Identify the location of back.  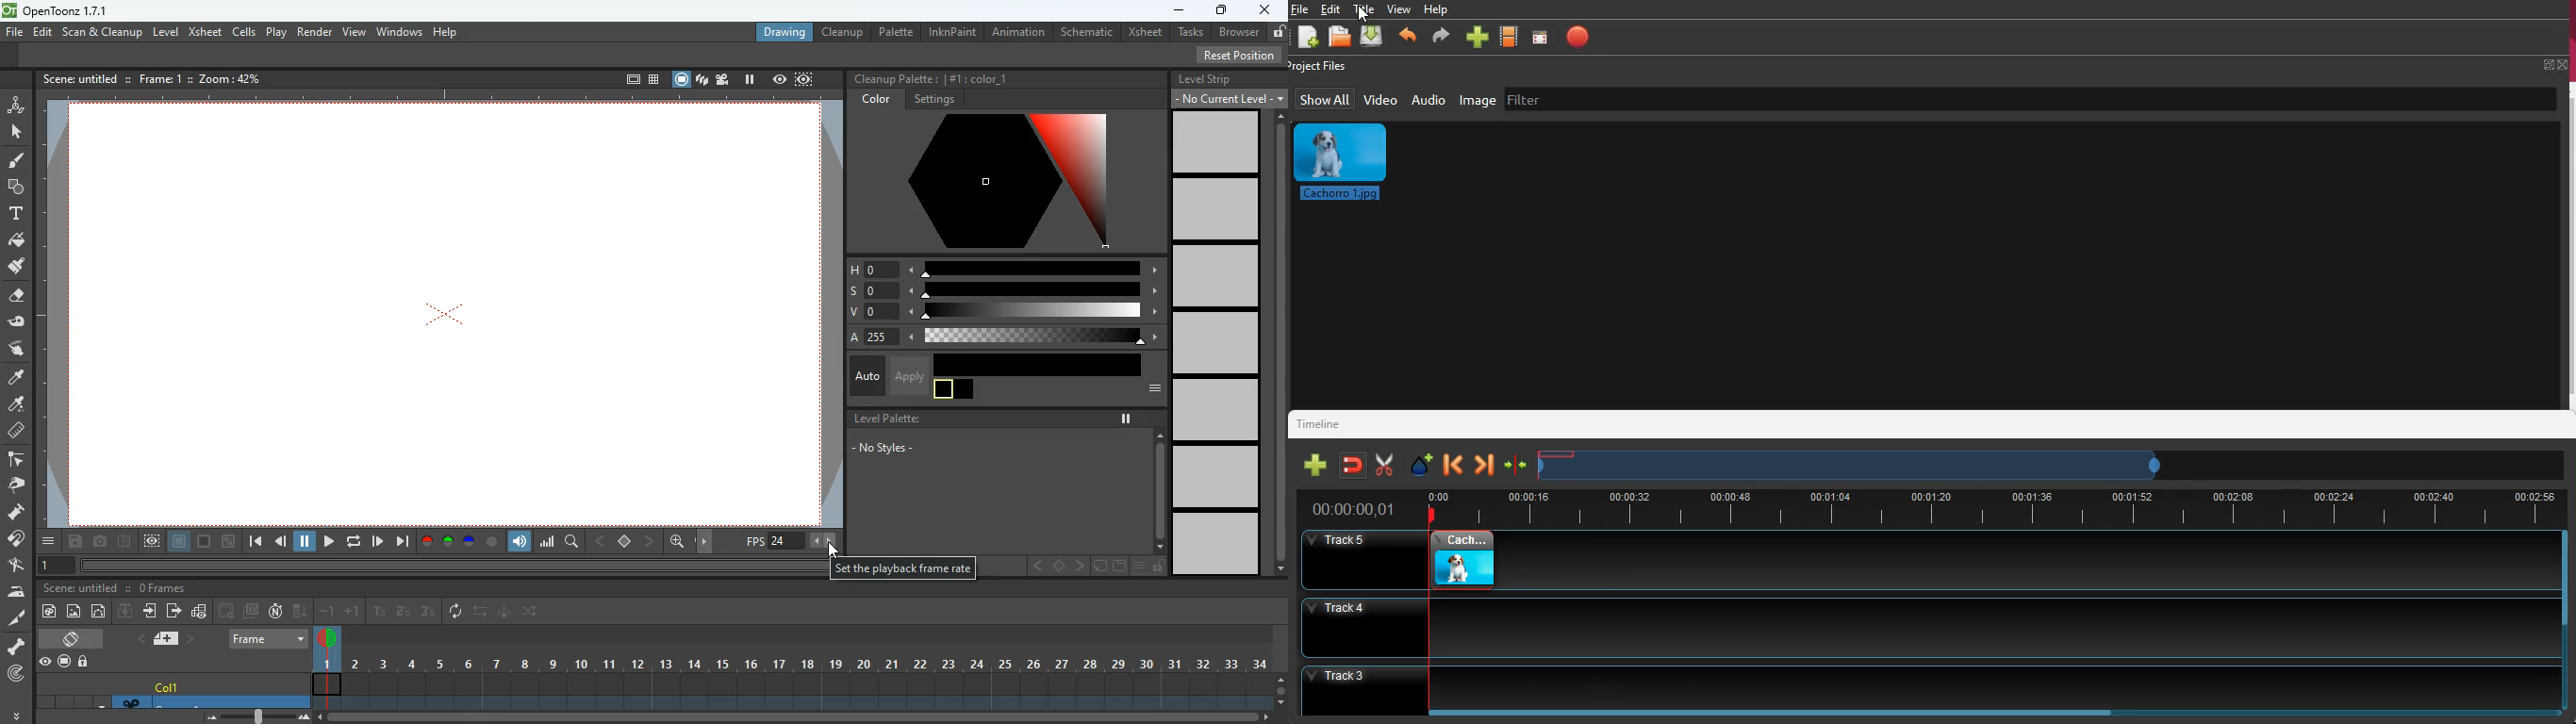
(1453, 465).